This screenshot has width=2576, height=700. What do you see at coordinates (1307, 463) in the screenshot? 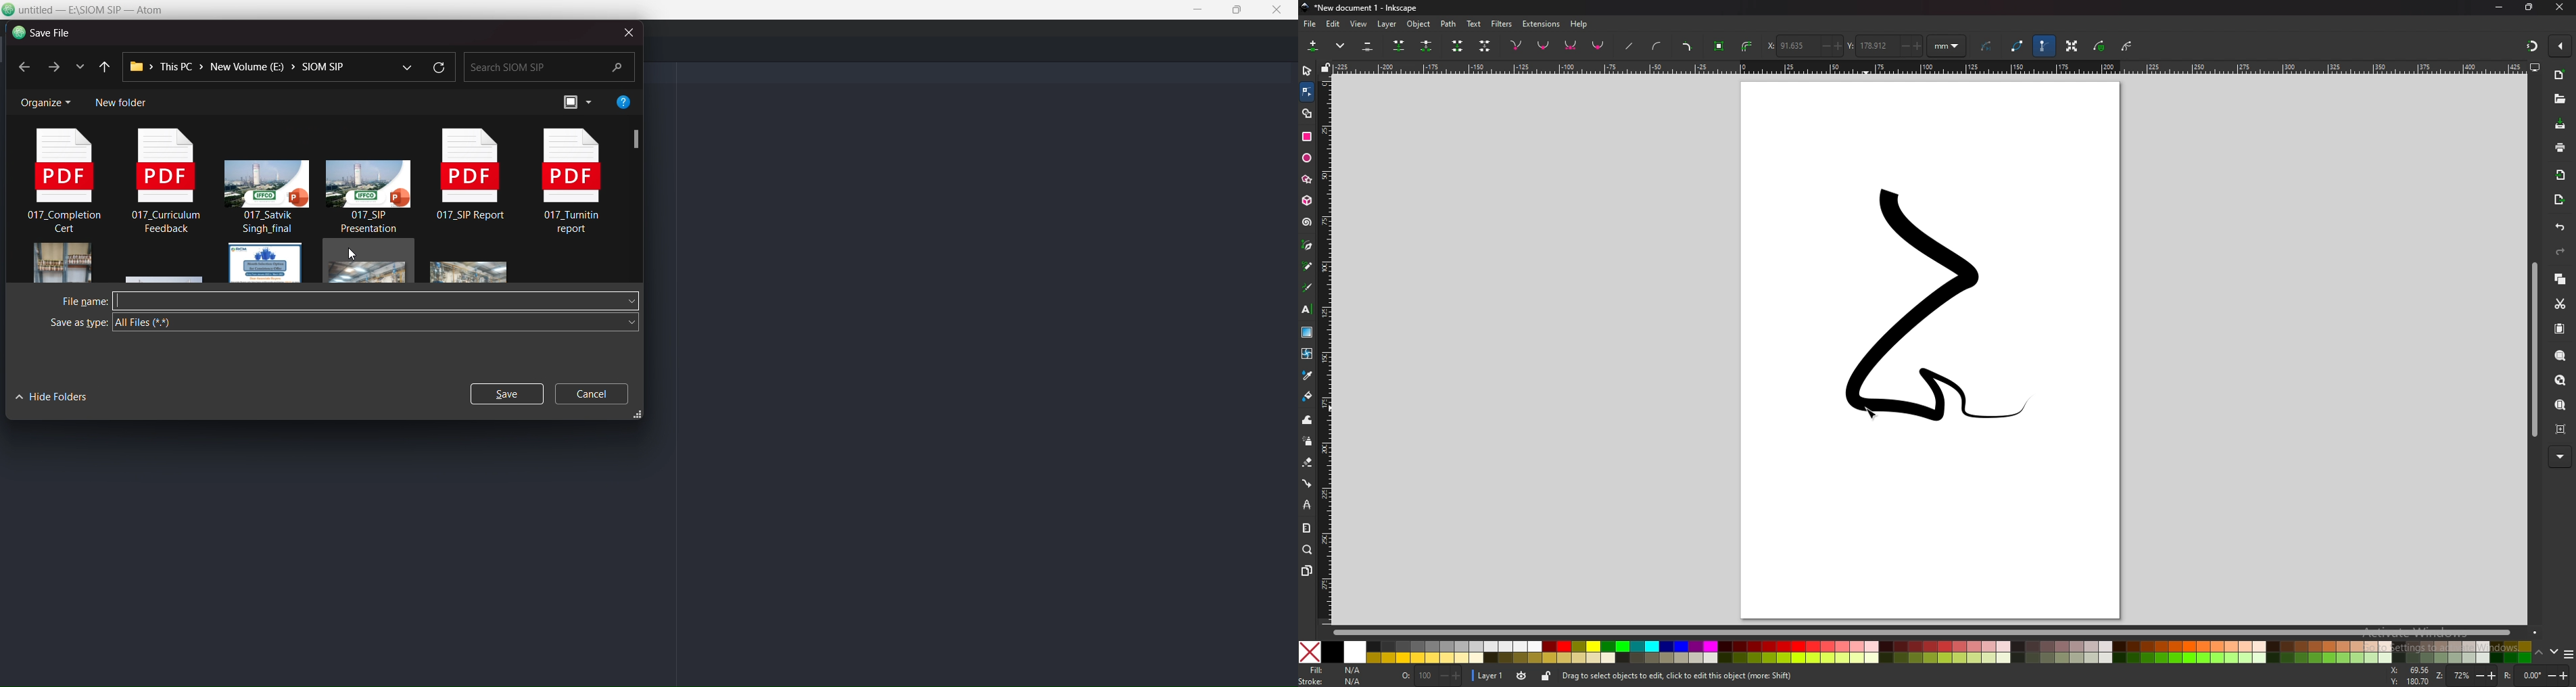
I see `erase` at bounding box center [1307, 463].